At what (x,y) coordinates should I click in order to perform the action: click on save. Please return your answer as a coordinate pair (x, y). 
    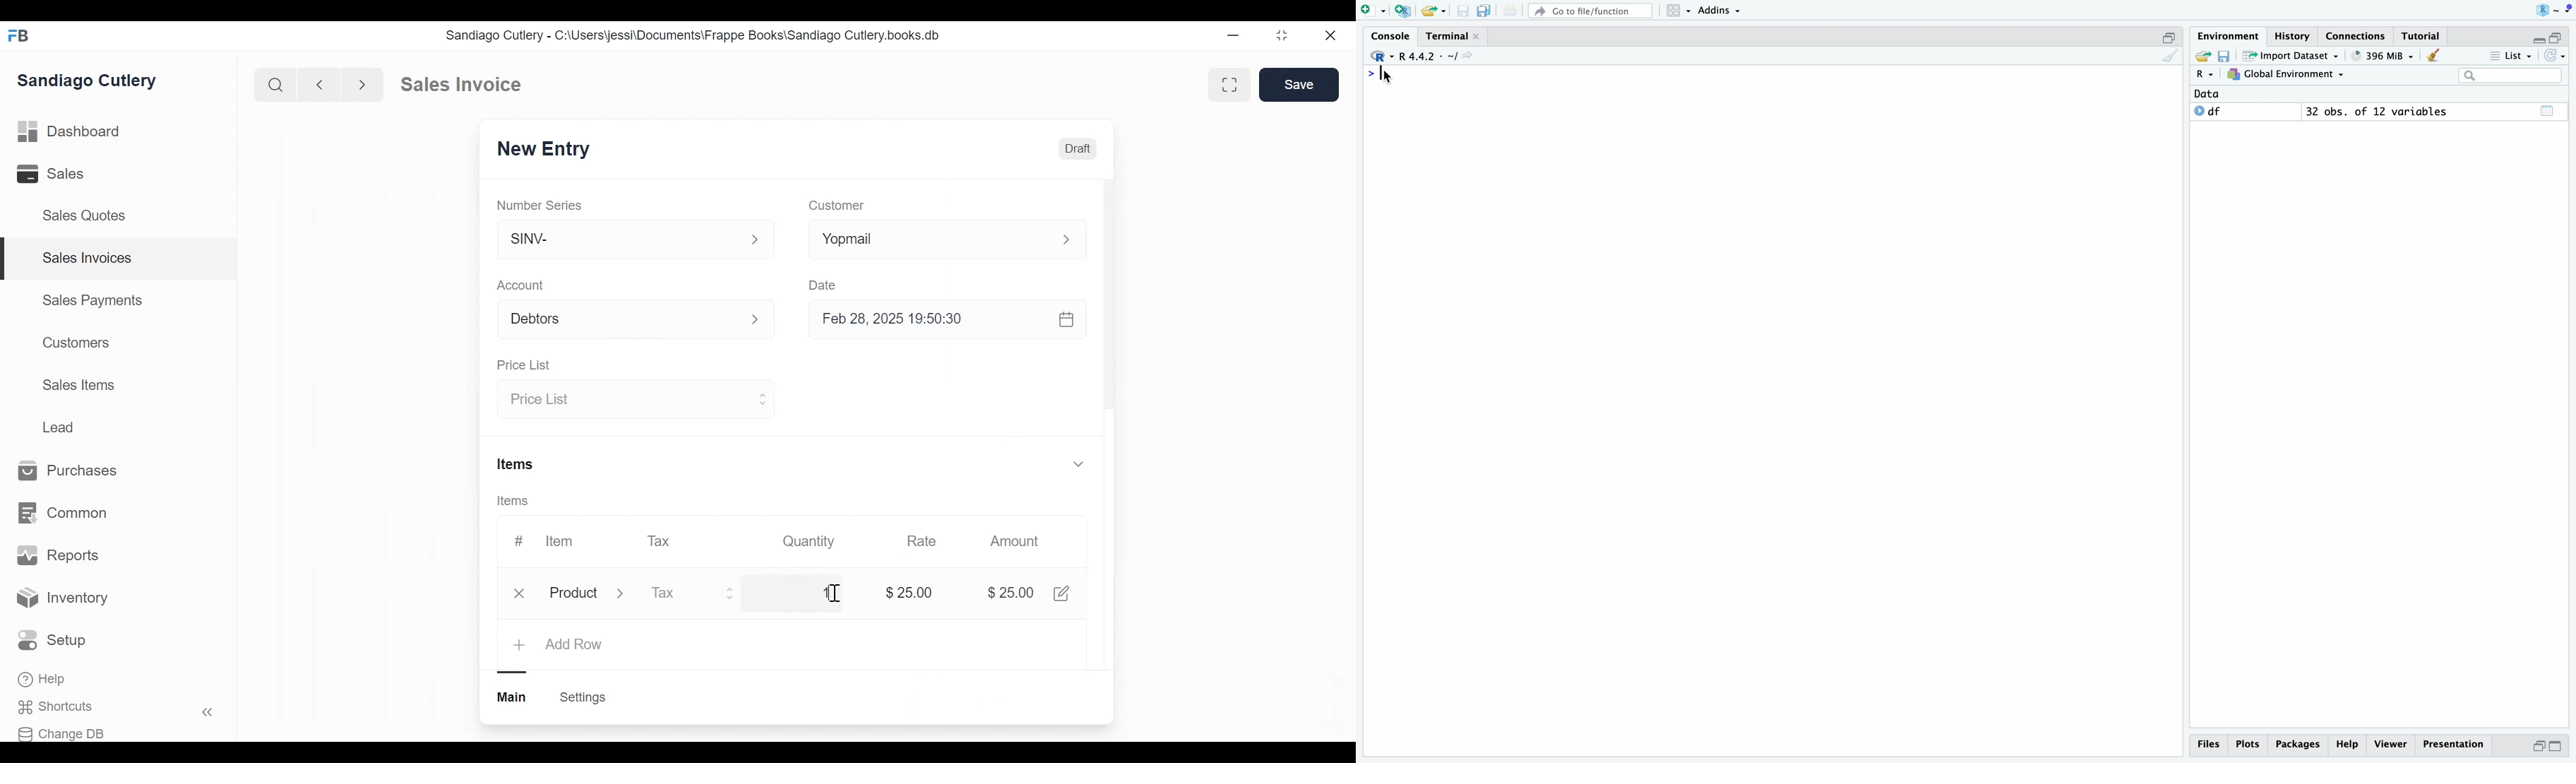
    Looking at the image, I should click on (1463, 11).